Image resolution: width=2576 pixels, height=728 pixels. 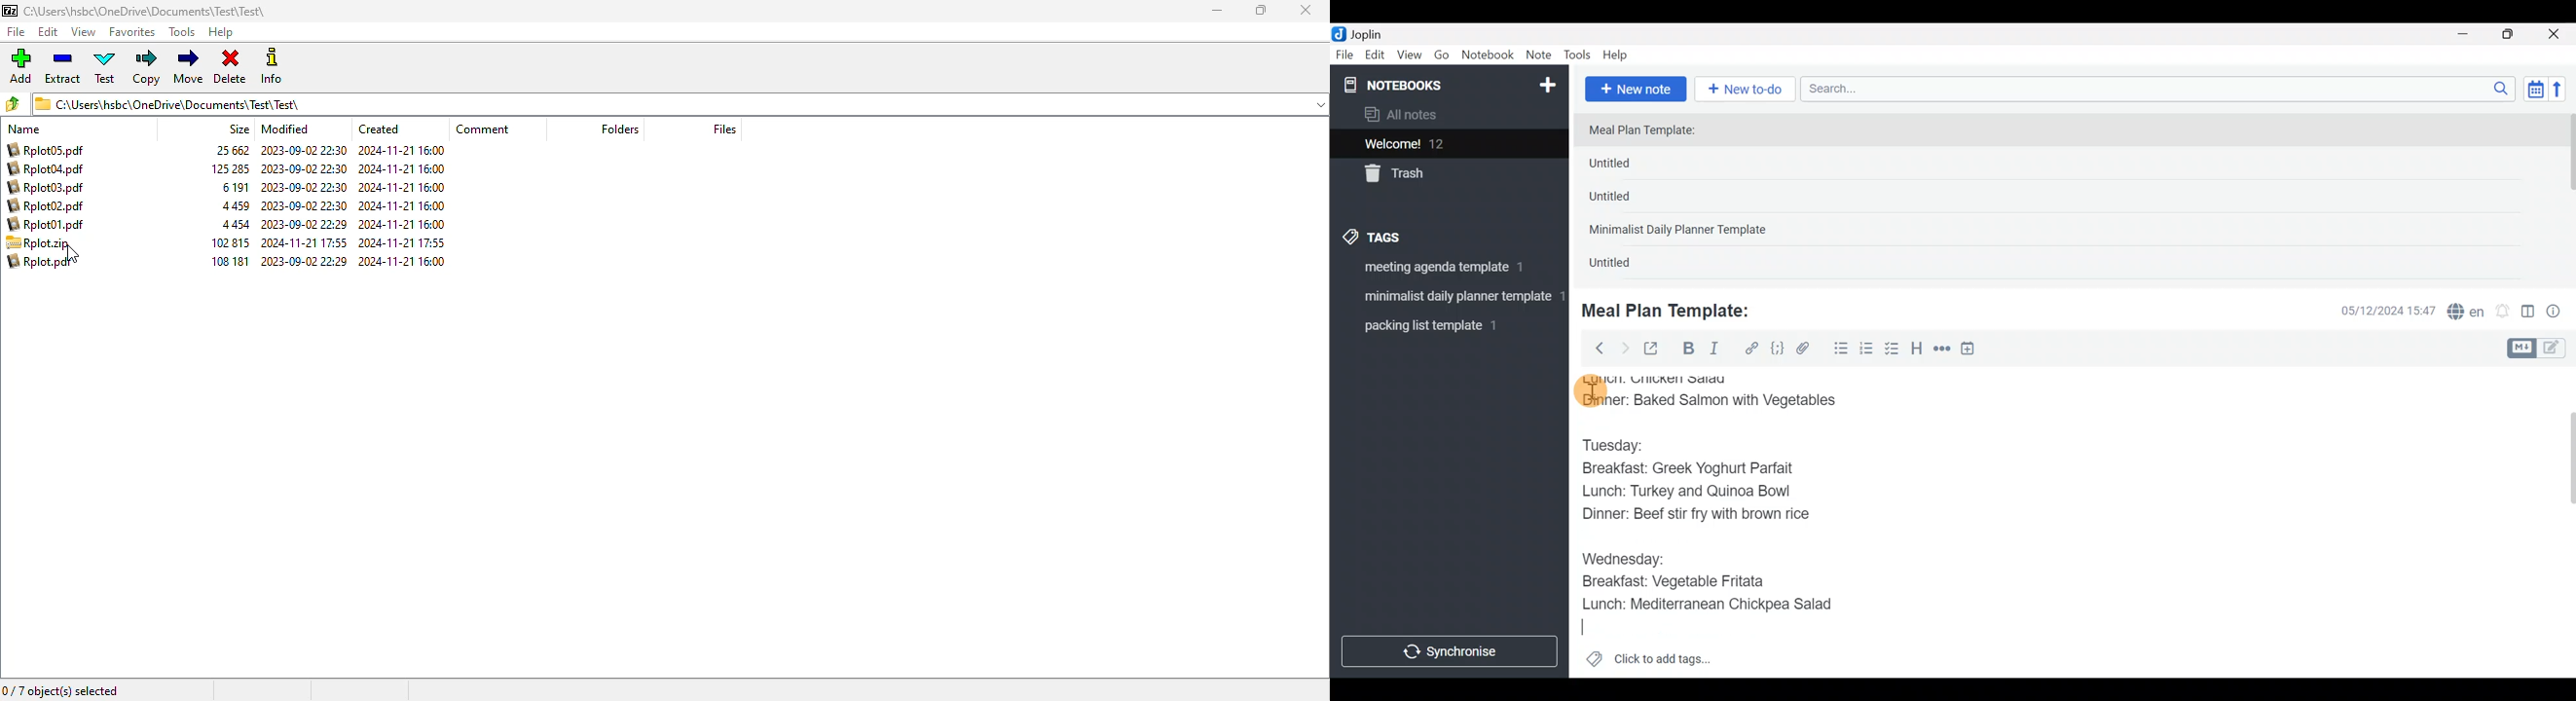 I want to click on Go, so click(x=1441, y=58).